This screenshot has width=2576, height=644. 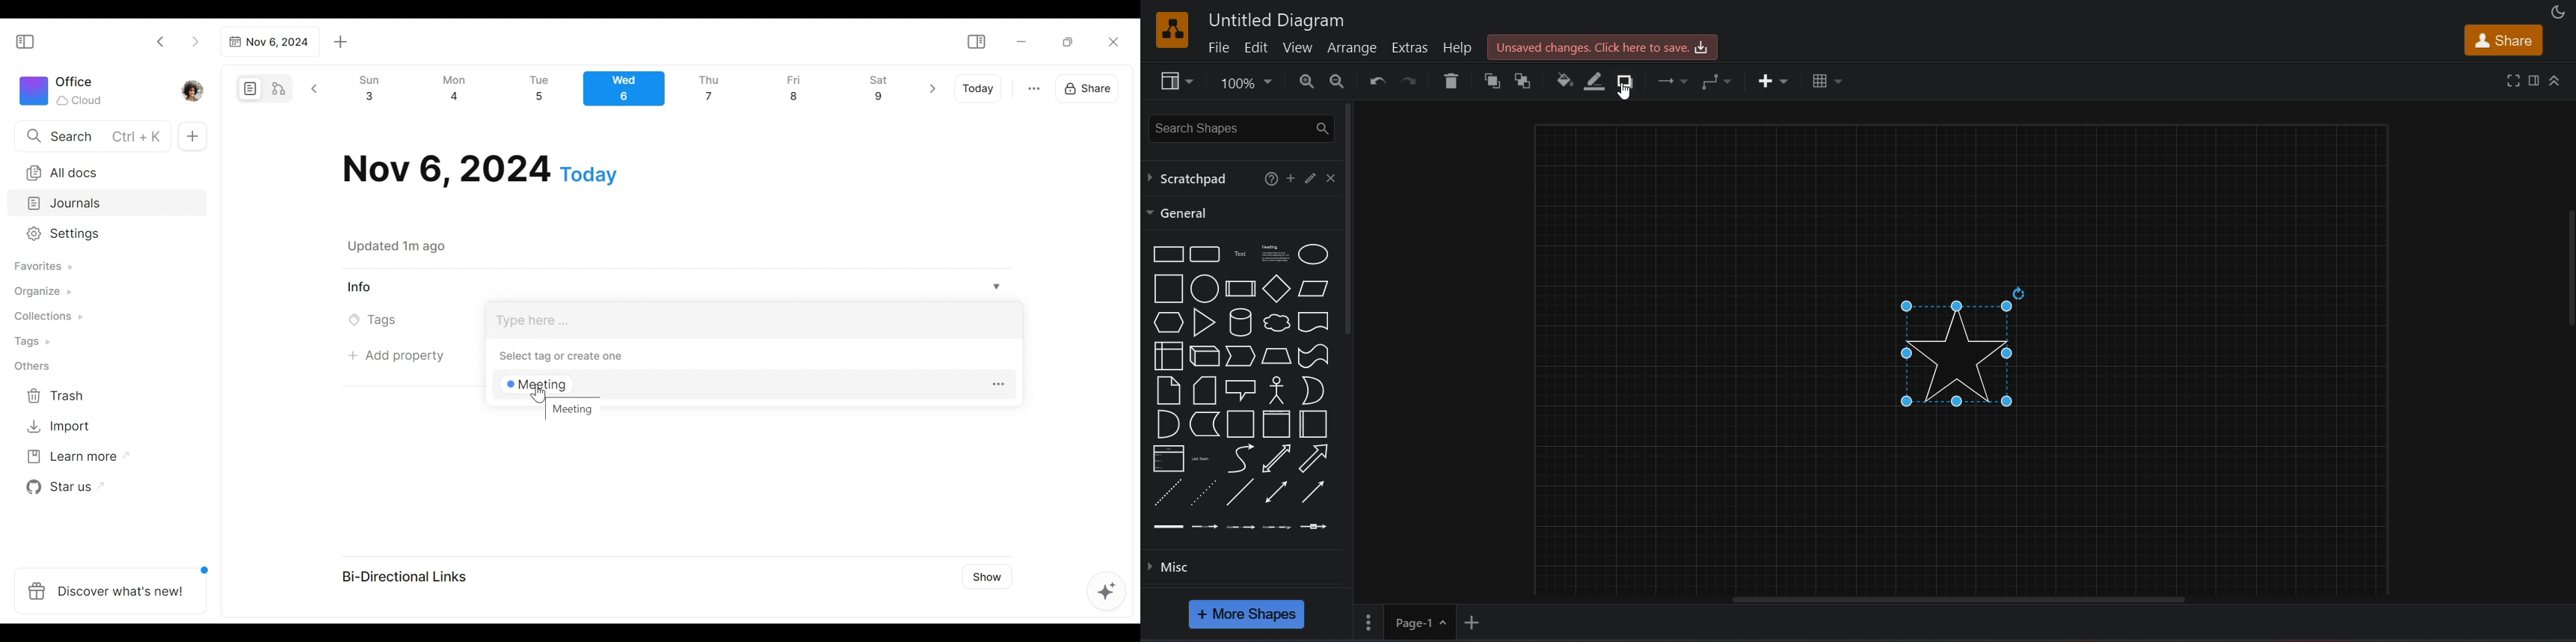 What do you see at coordinates (536, 394) in the screenshot?
I see `cursor` at bounding box center [536, 394].